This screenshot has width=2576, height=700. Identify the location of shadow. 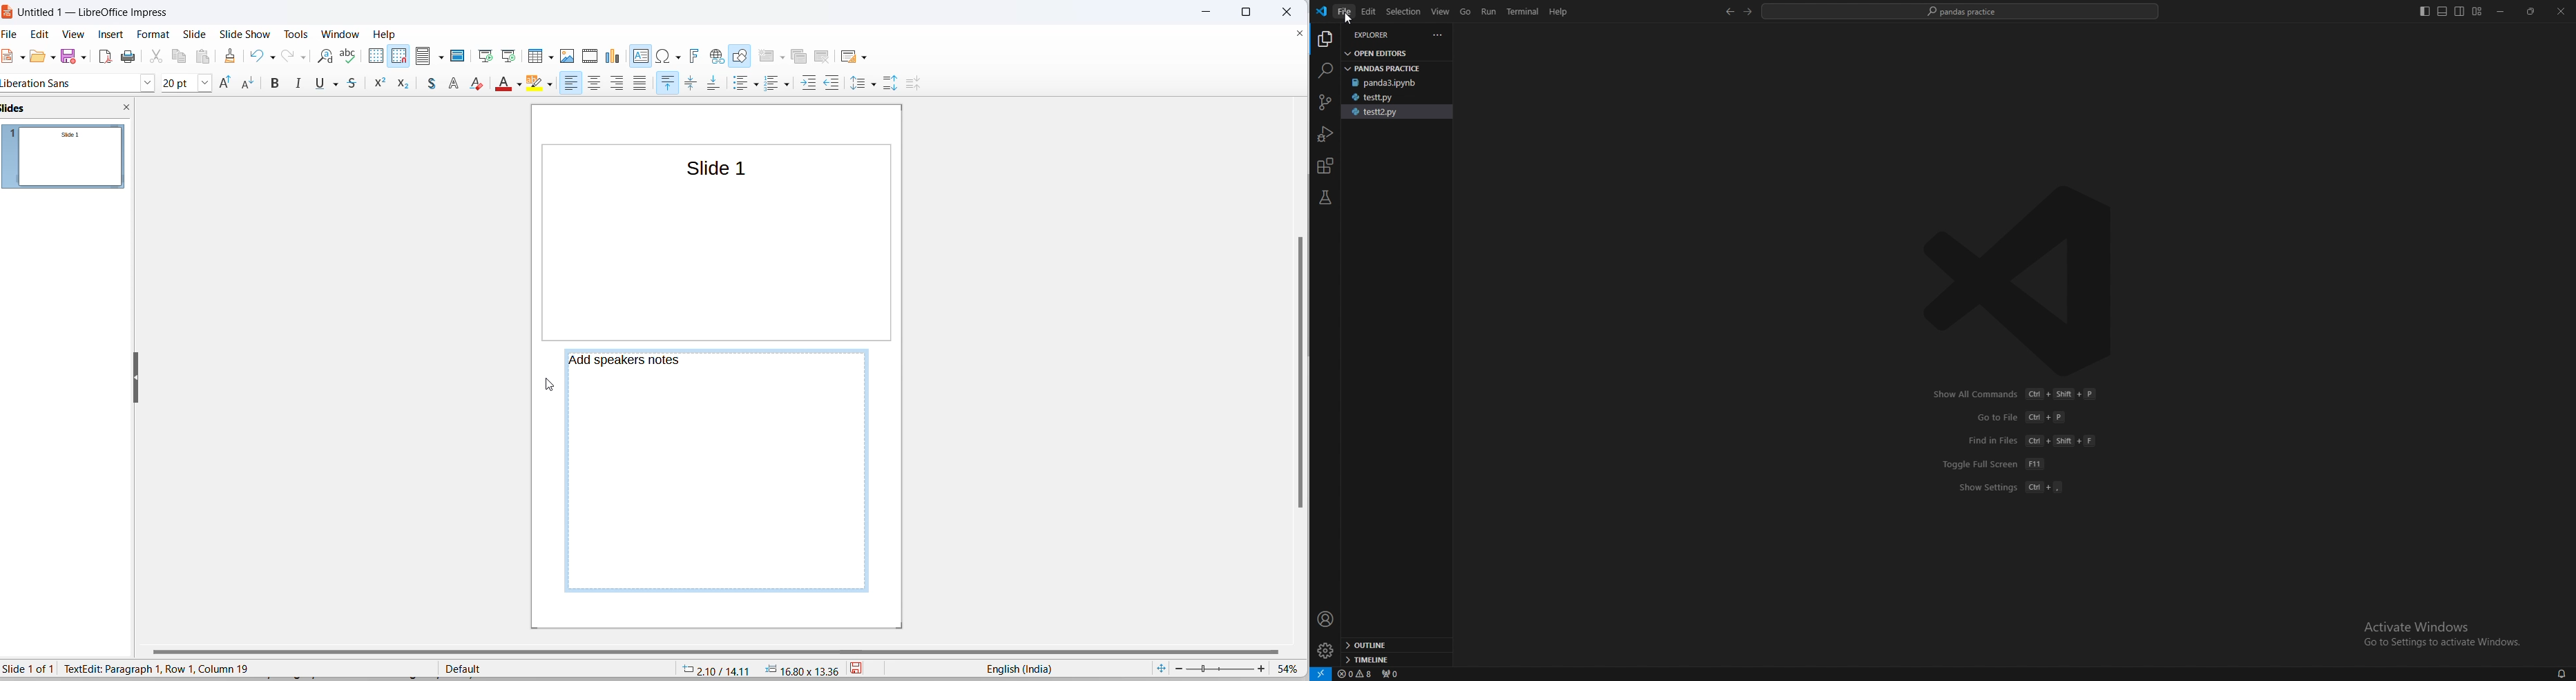
(624, 83).